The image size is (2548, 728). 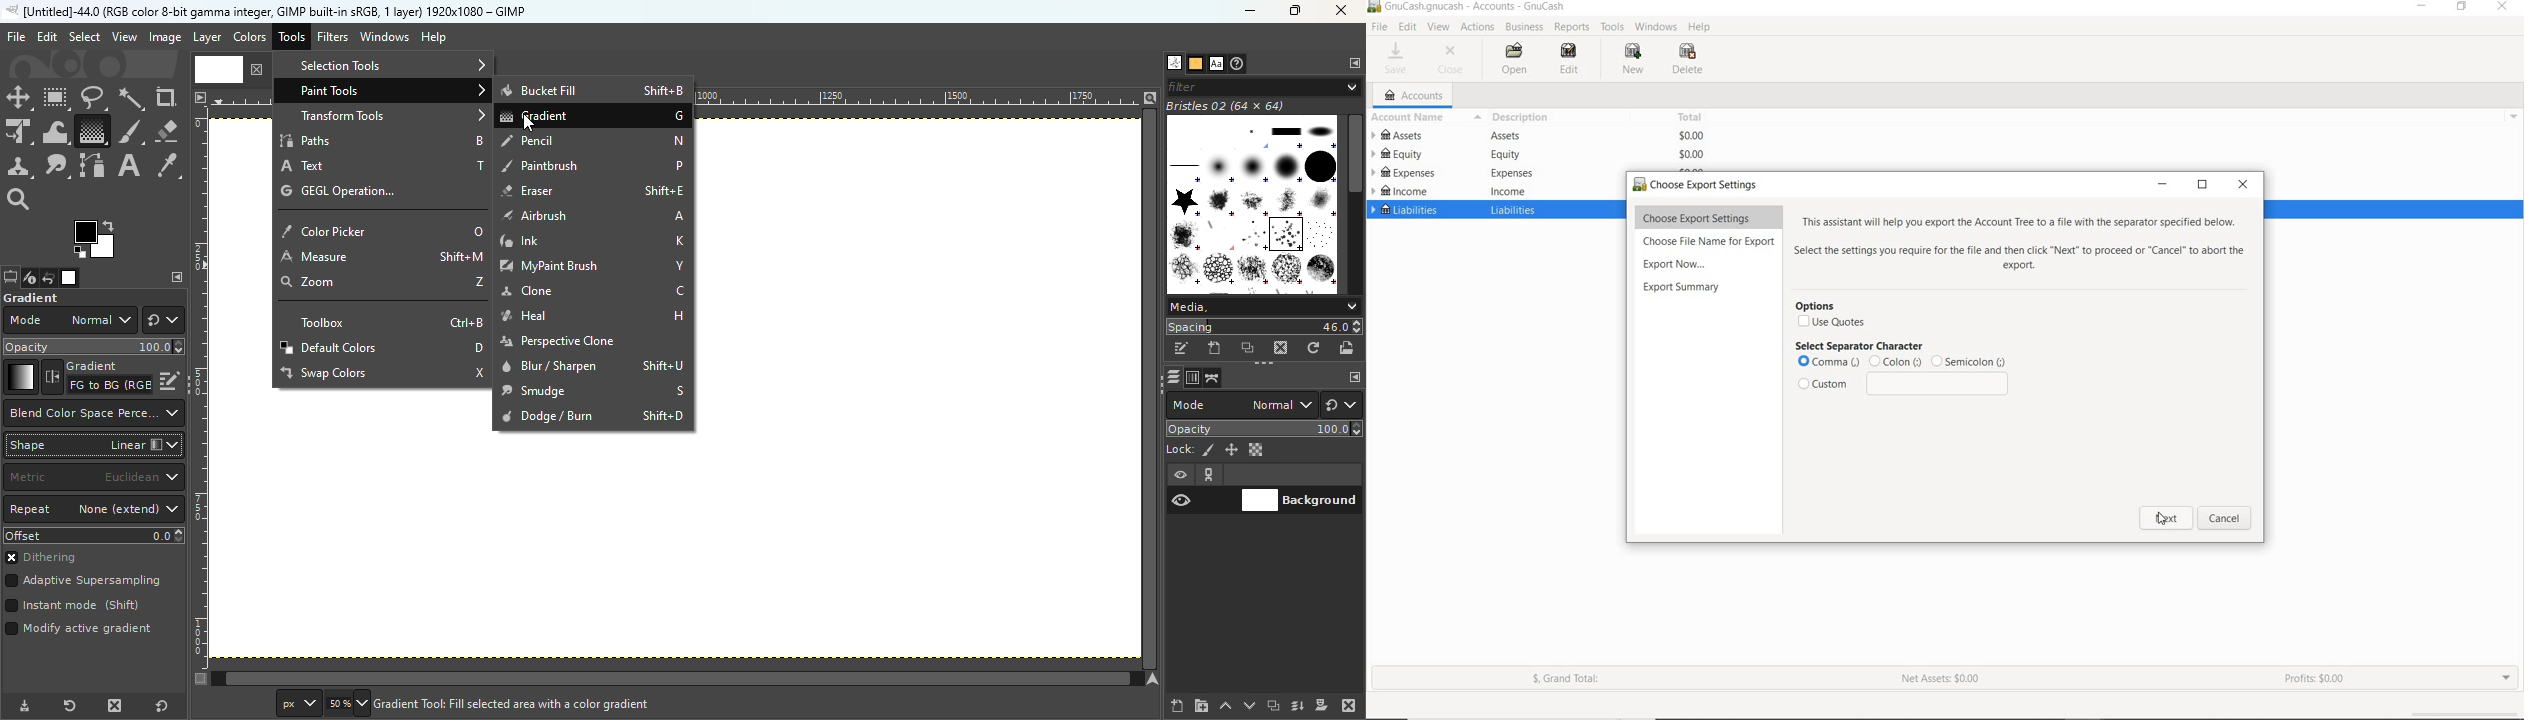 I want to click on This assistant will help you export the Account Tree to a file with the separator specified below., so click(x=2018, y=221).